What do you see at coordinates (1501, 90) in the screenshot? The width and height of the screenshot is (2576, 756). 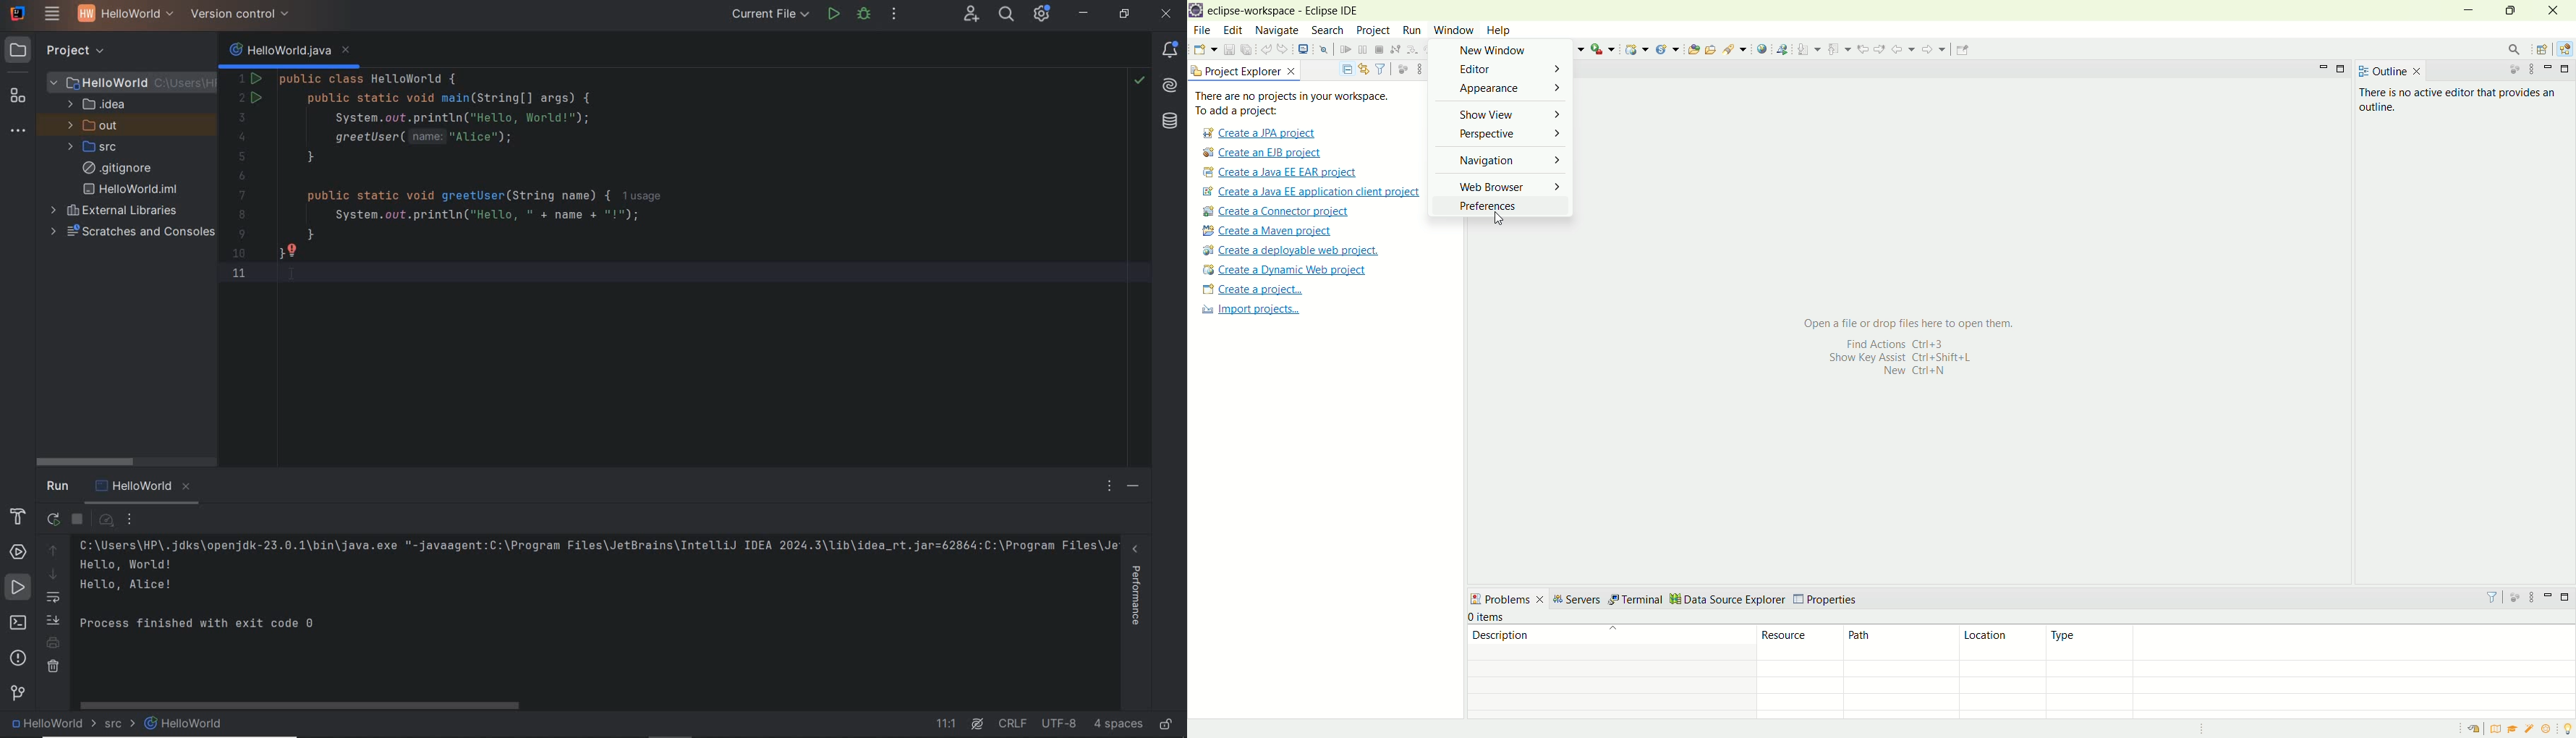 I see `appearance` at bounding box center [1501, 90].